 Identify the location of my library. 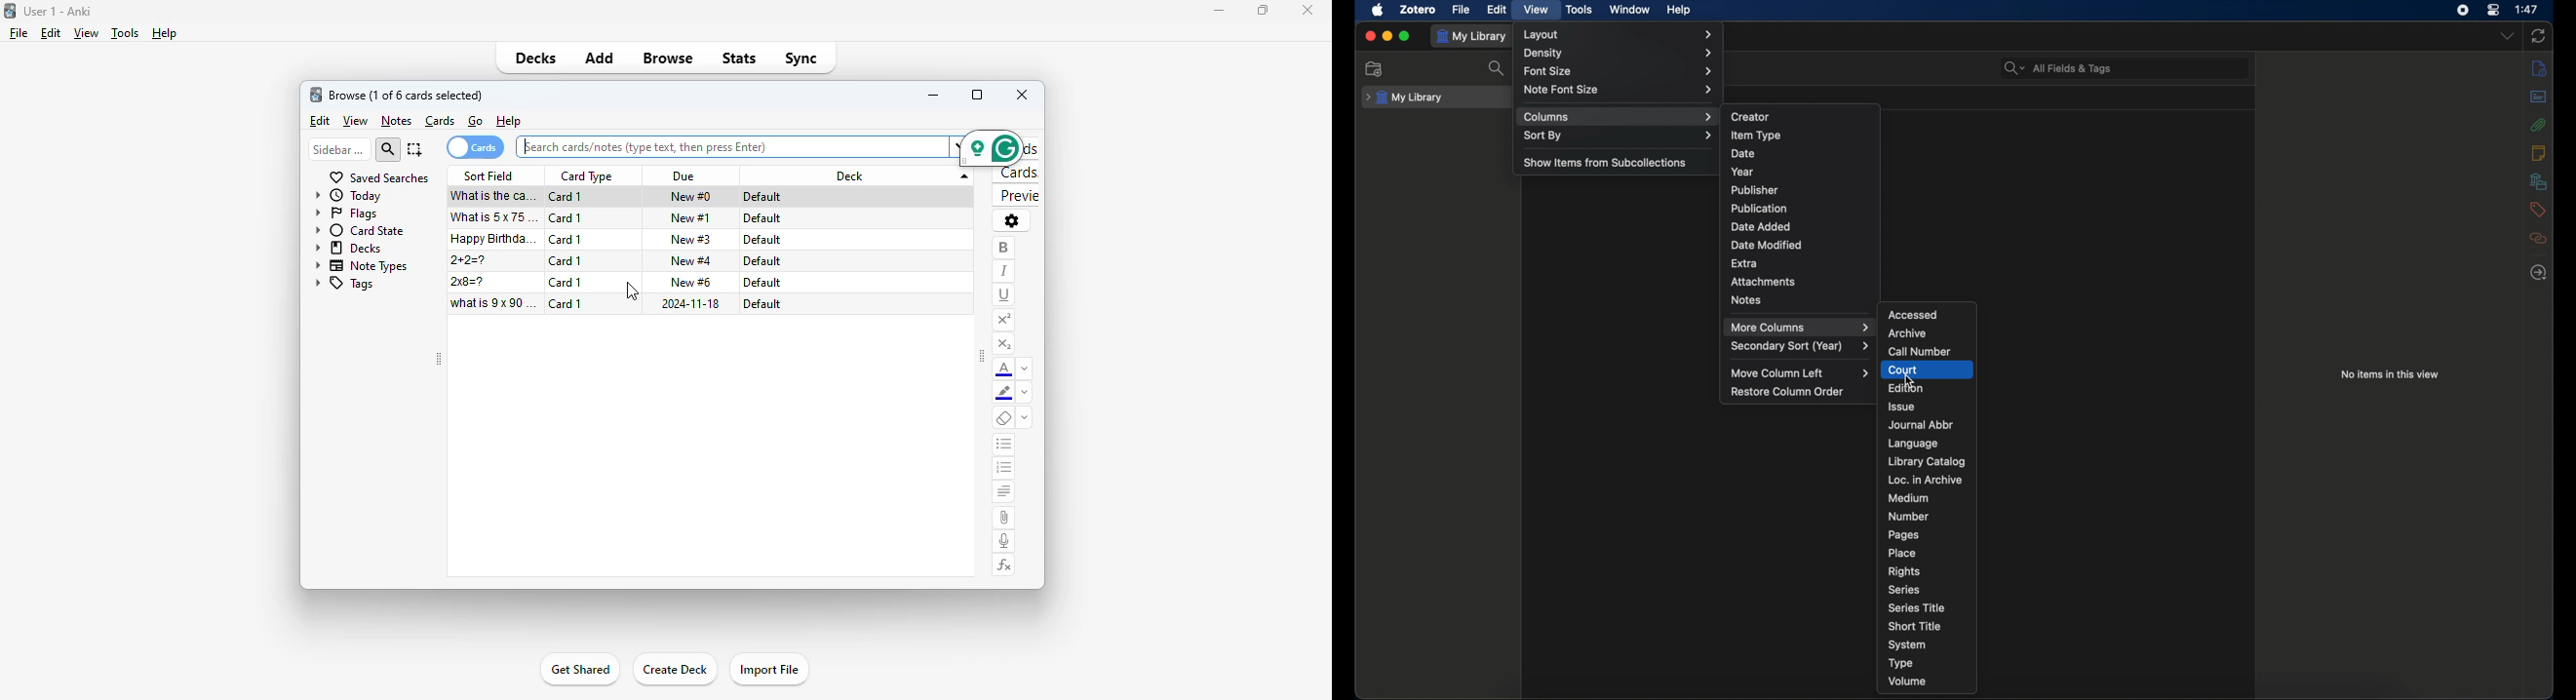
(1471, 36).